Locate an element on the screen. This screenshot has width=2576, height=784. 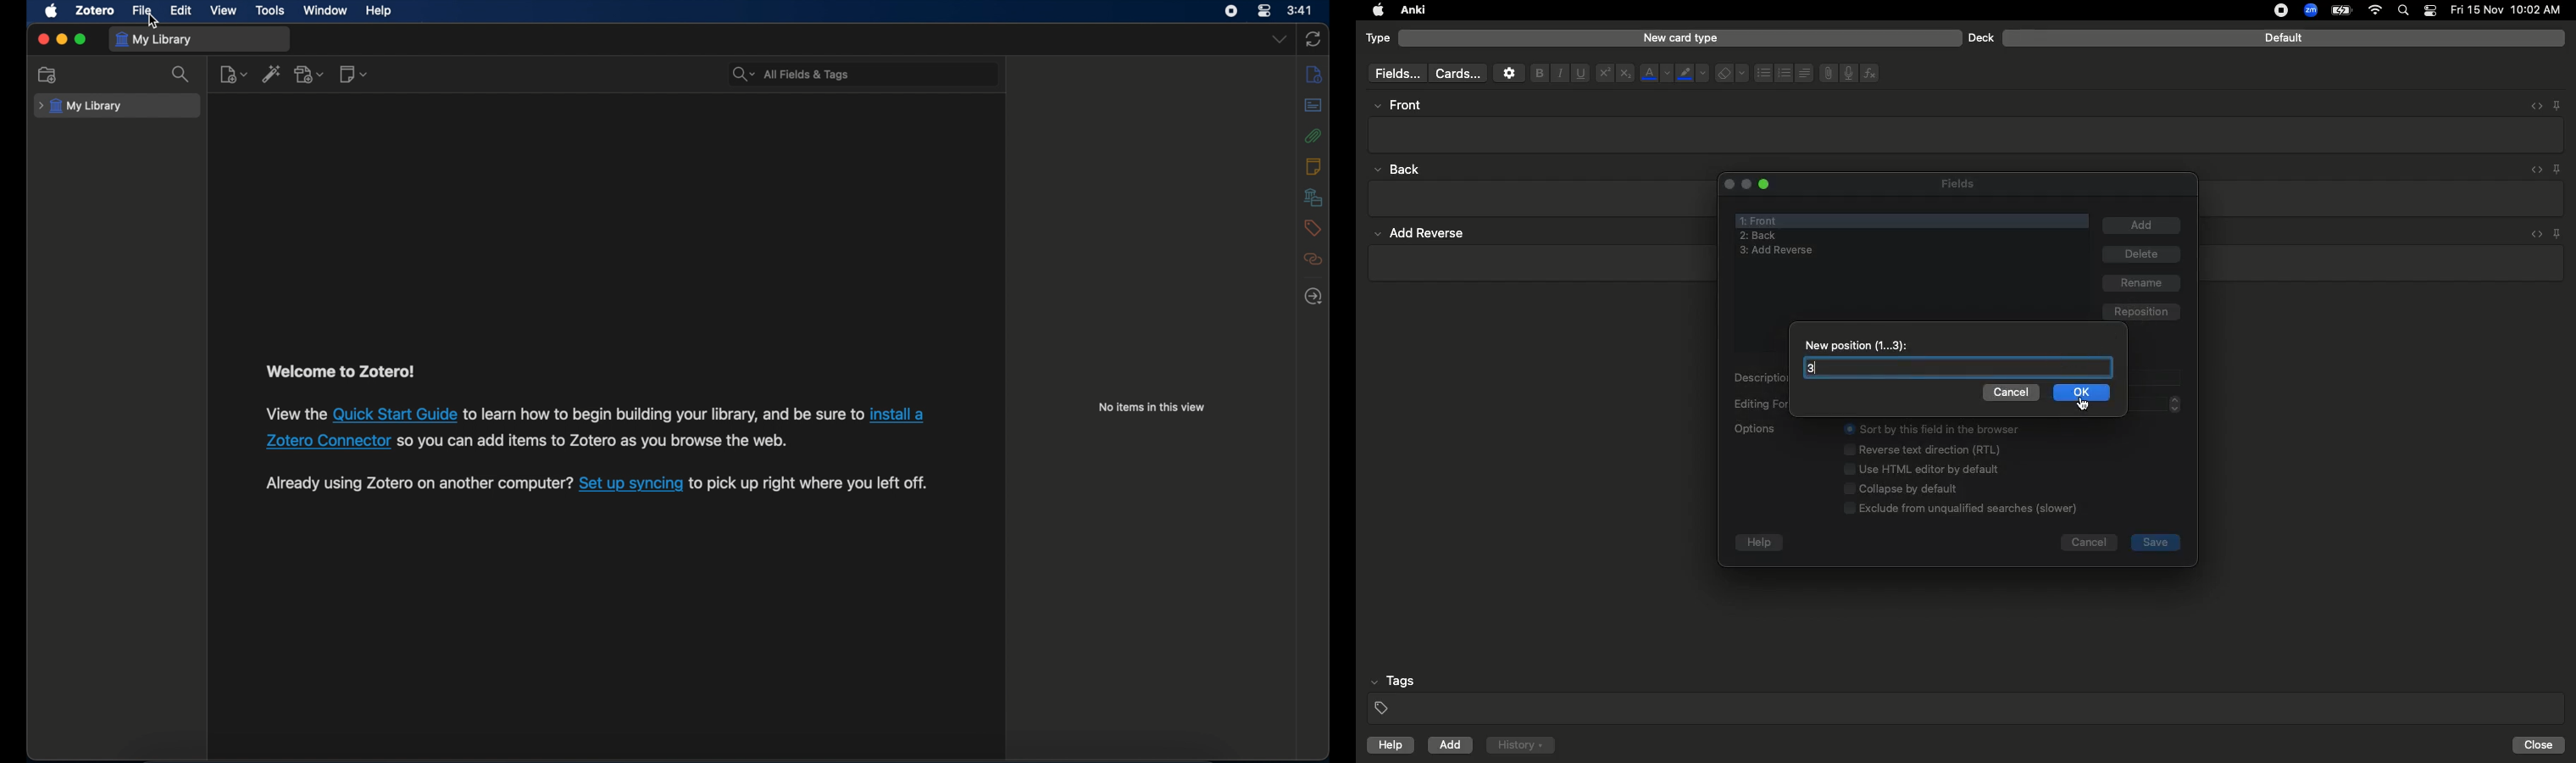
link is located at coordinates (329, 441).